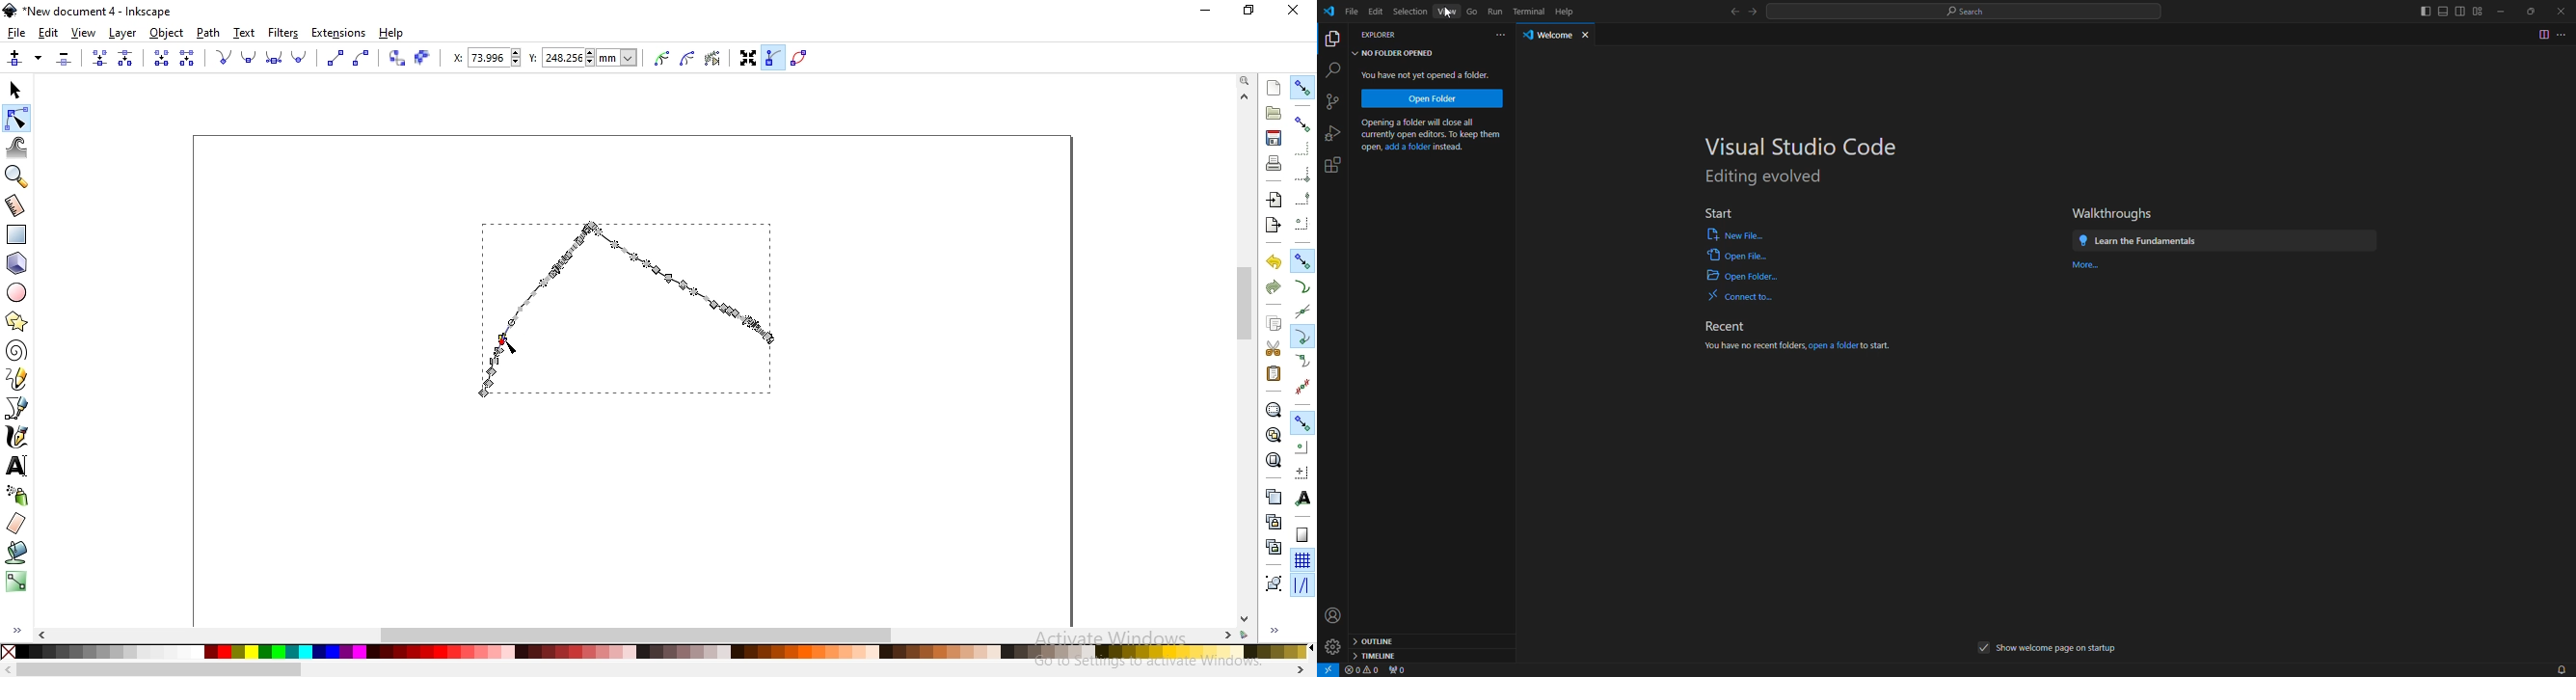 Image resolution: width=2576 pixels, height=700 pixels. What do you see at coordinates (1332, 646) in the screenshot?
I see `settings` at bounding box center [1332, 646].